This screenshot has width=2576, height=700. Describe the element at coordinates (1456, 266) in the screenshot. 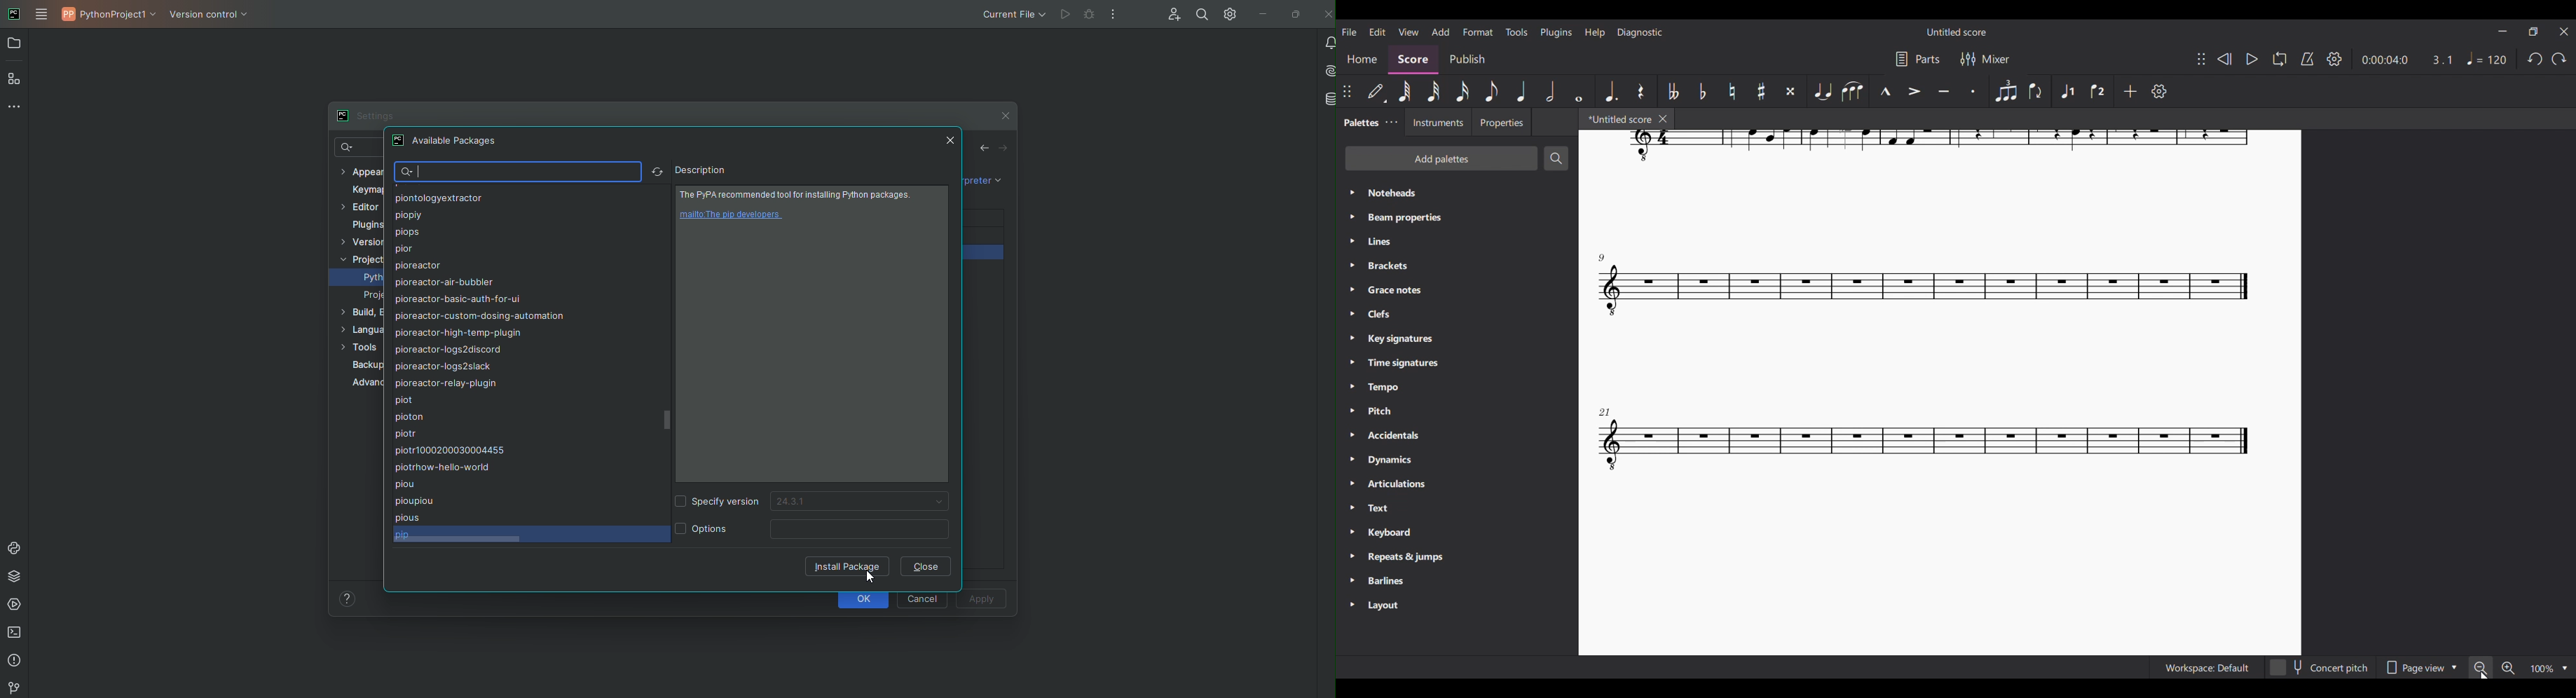

I see `Brackets` at that location.